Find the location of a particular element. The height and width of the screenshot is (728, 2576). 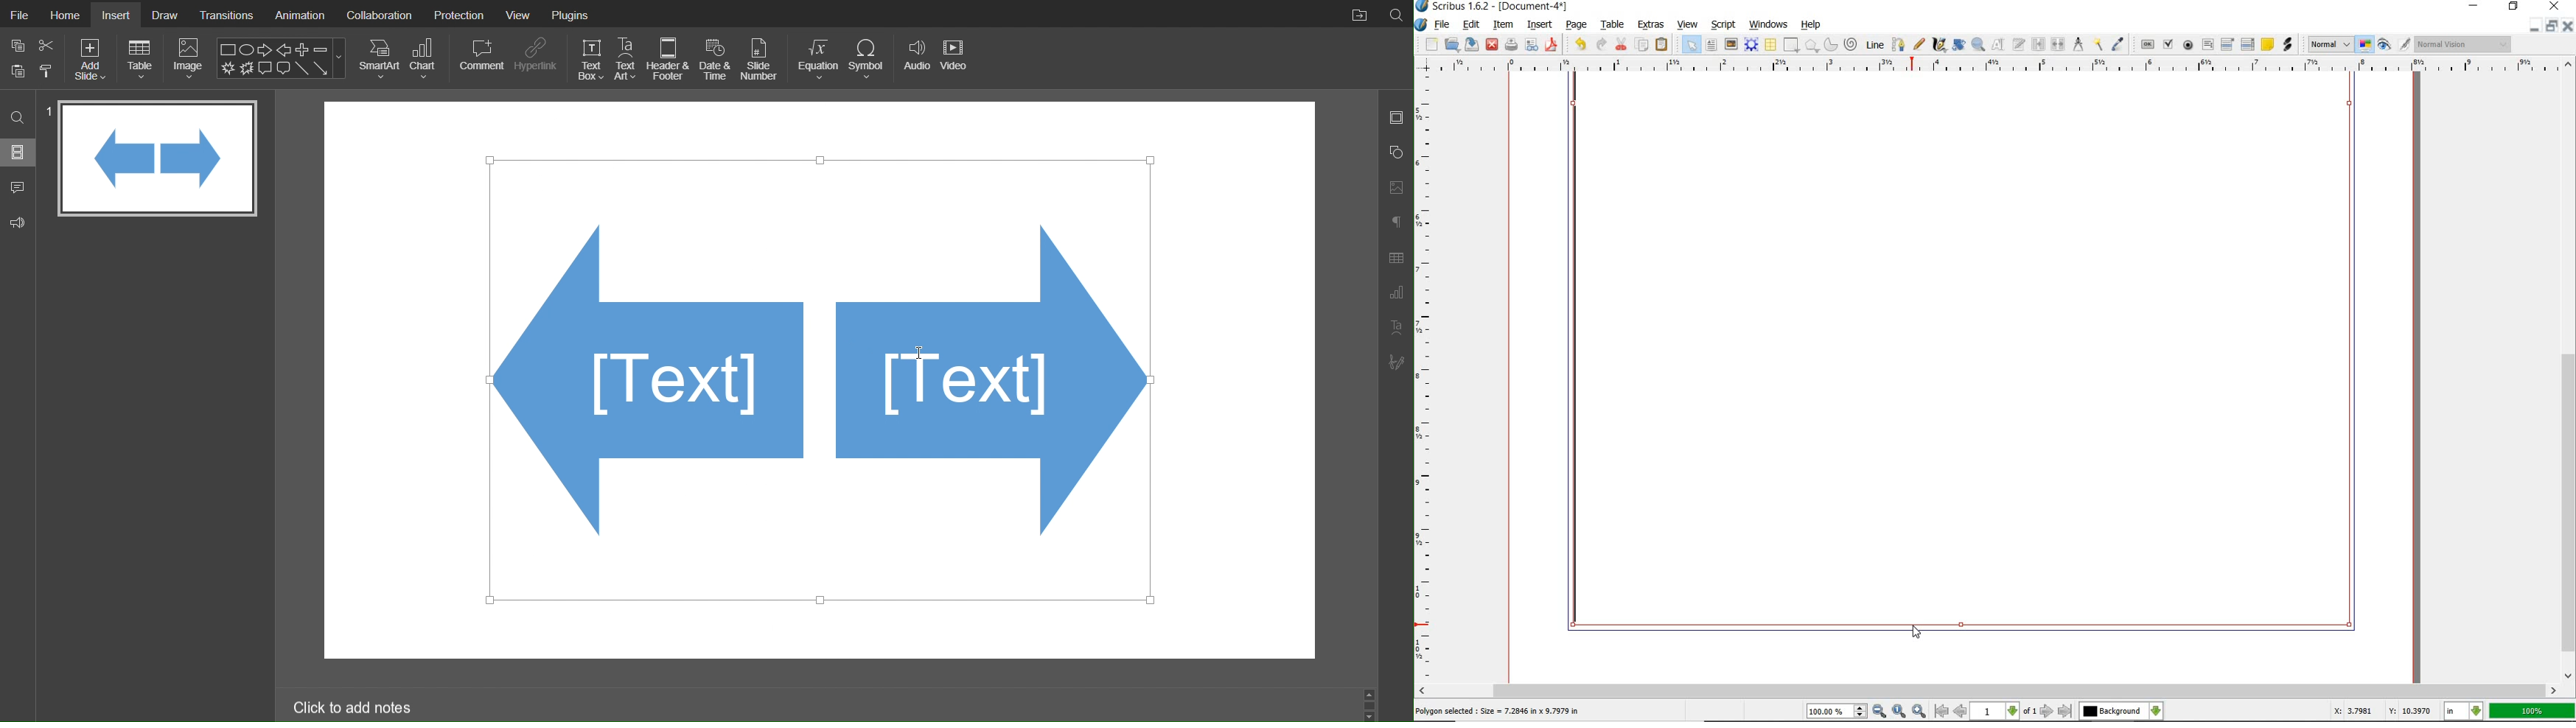

unlink text frames is located at coordinates (2056, 43).